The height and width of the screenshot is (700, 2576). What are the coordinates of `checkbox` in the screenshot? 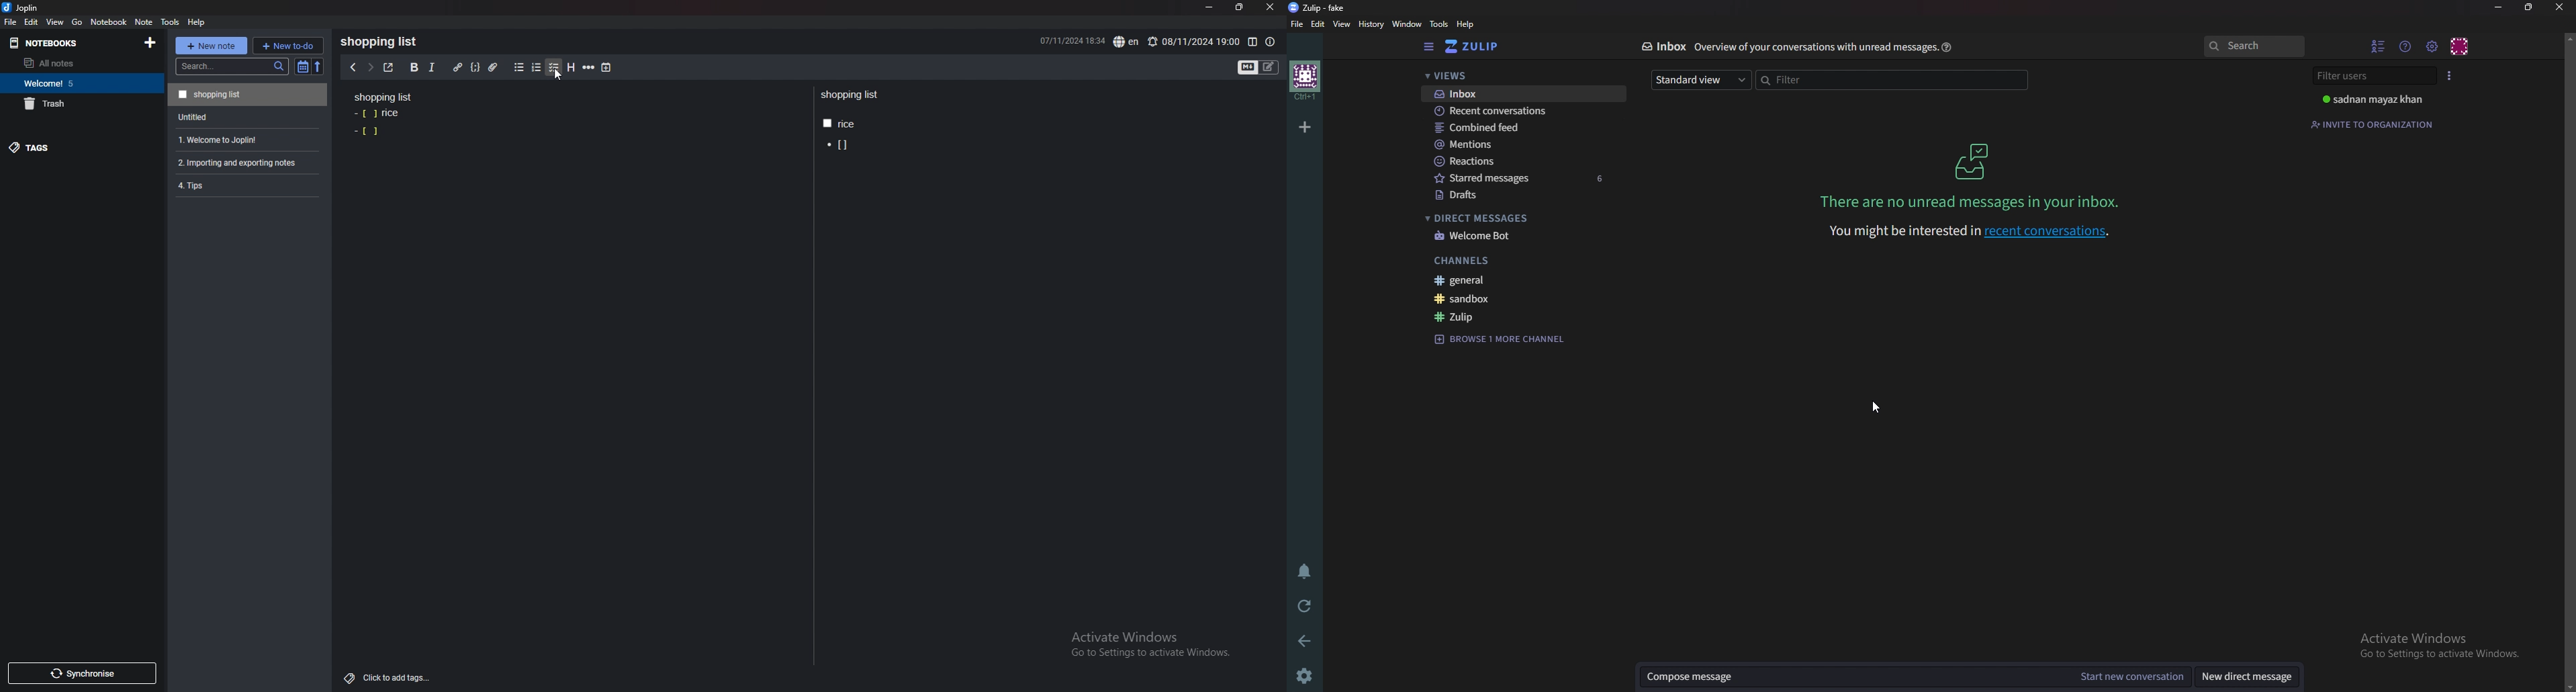 It's located at (554, 68).